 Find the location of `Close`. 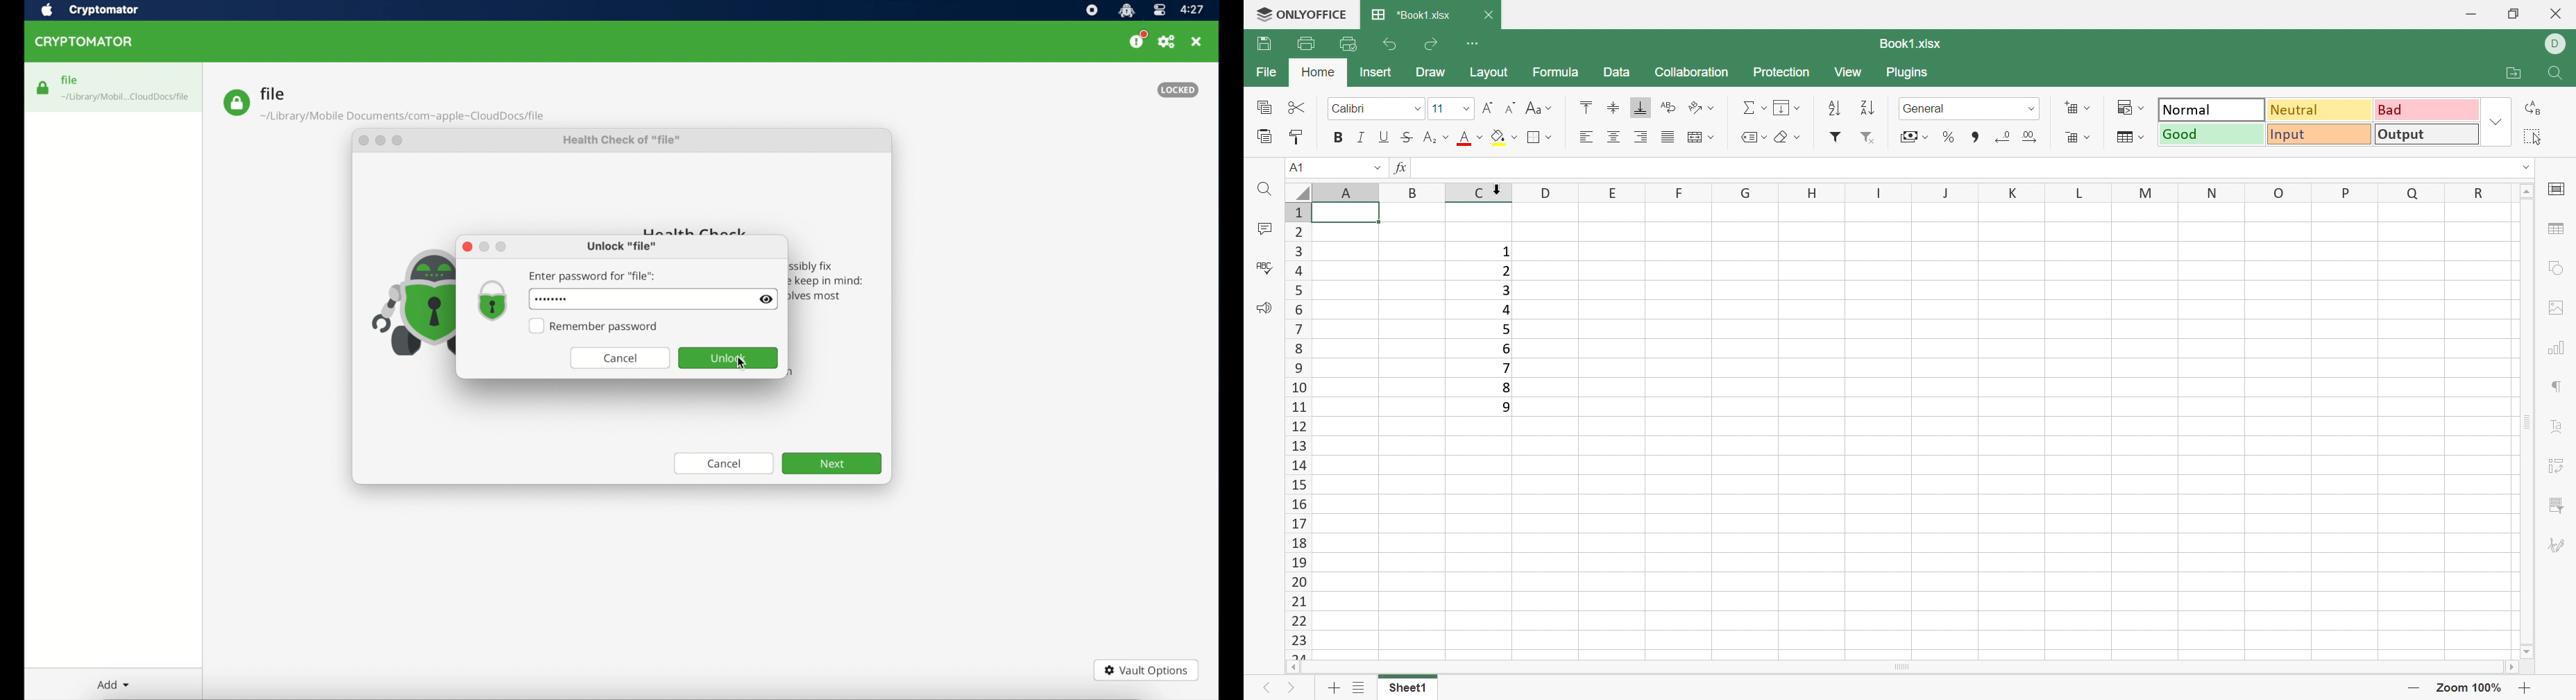

Close is located at coordinates (1491, 15).